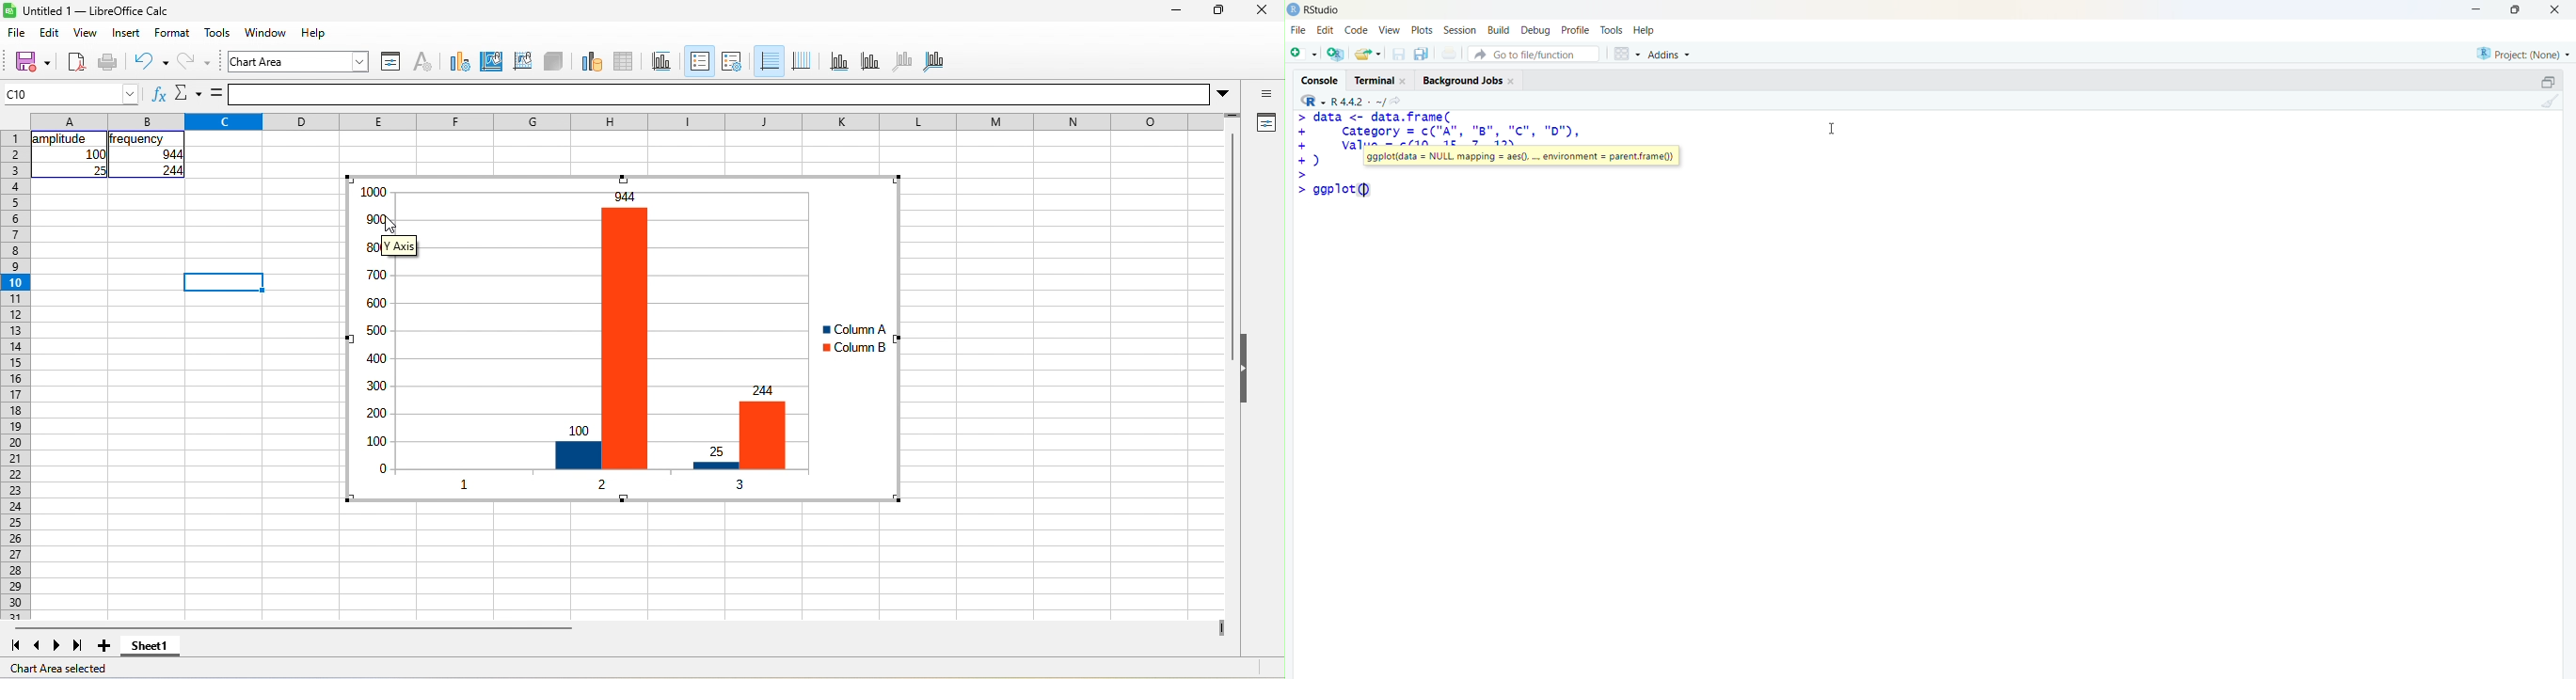 This screenshot has width=2576, height=700. I want to click on maximize, so click(2548, 82).